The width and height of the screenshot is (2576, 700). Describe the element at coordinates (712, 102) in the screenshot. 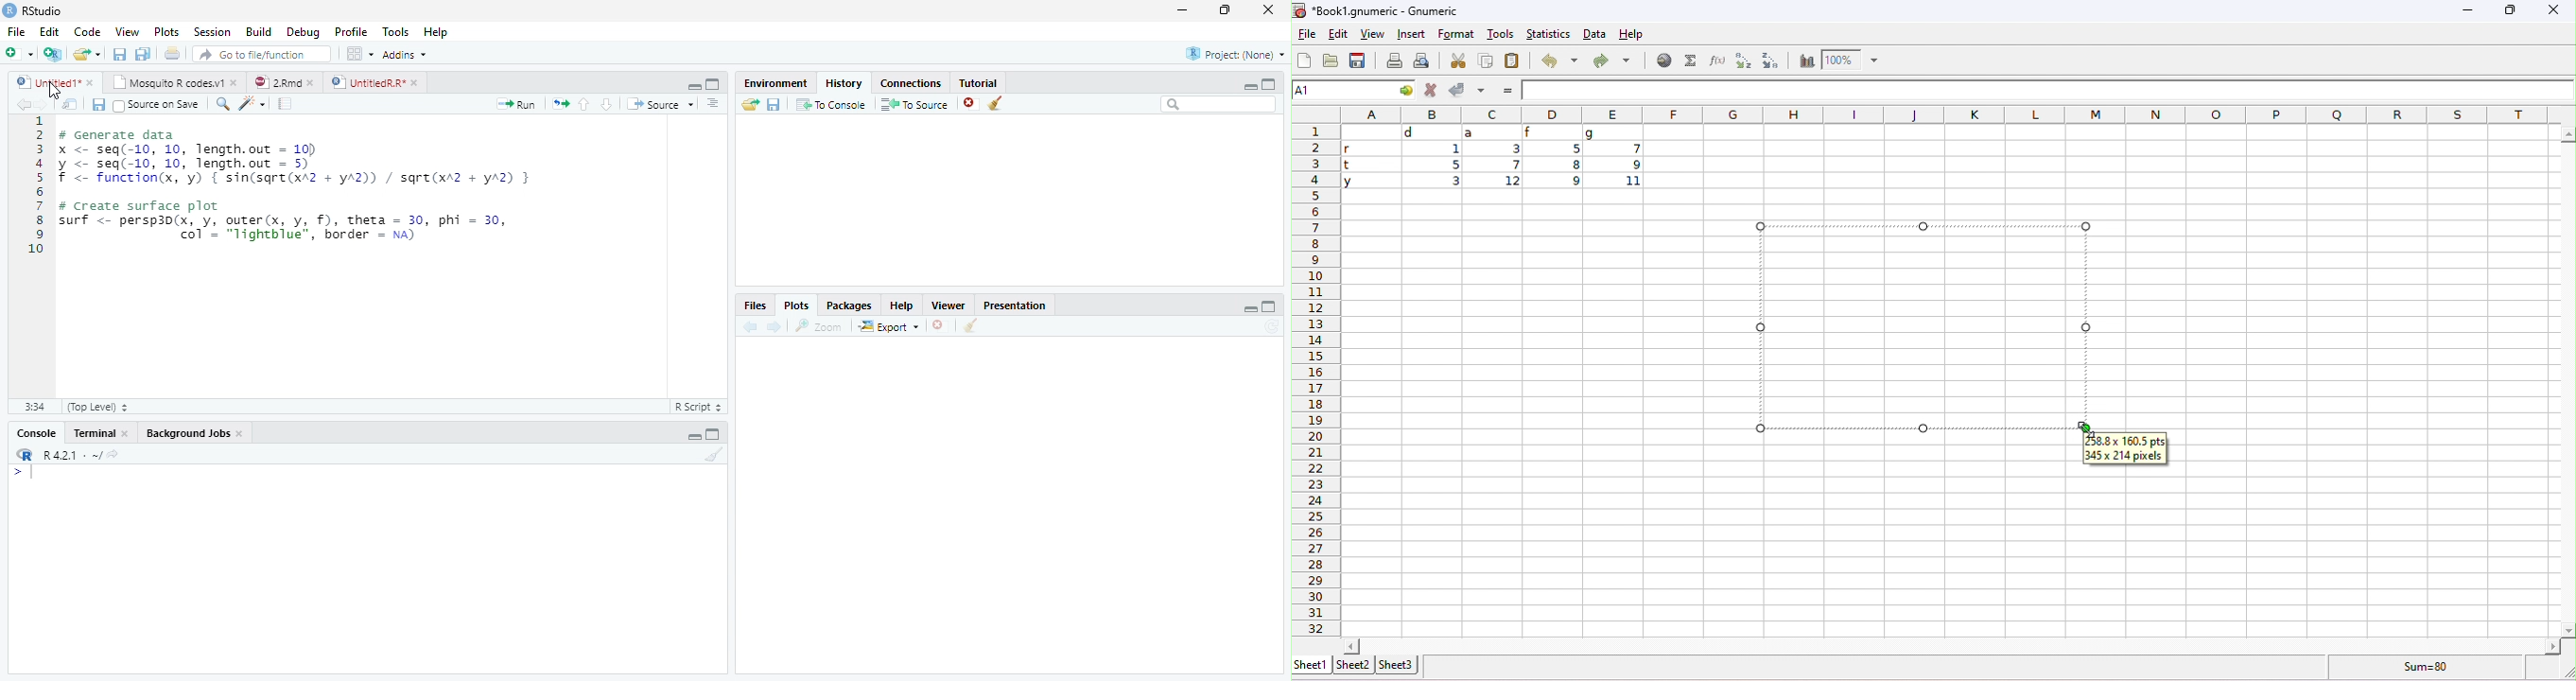

I see `Show document outline` at that location.